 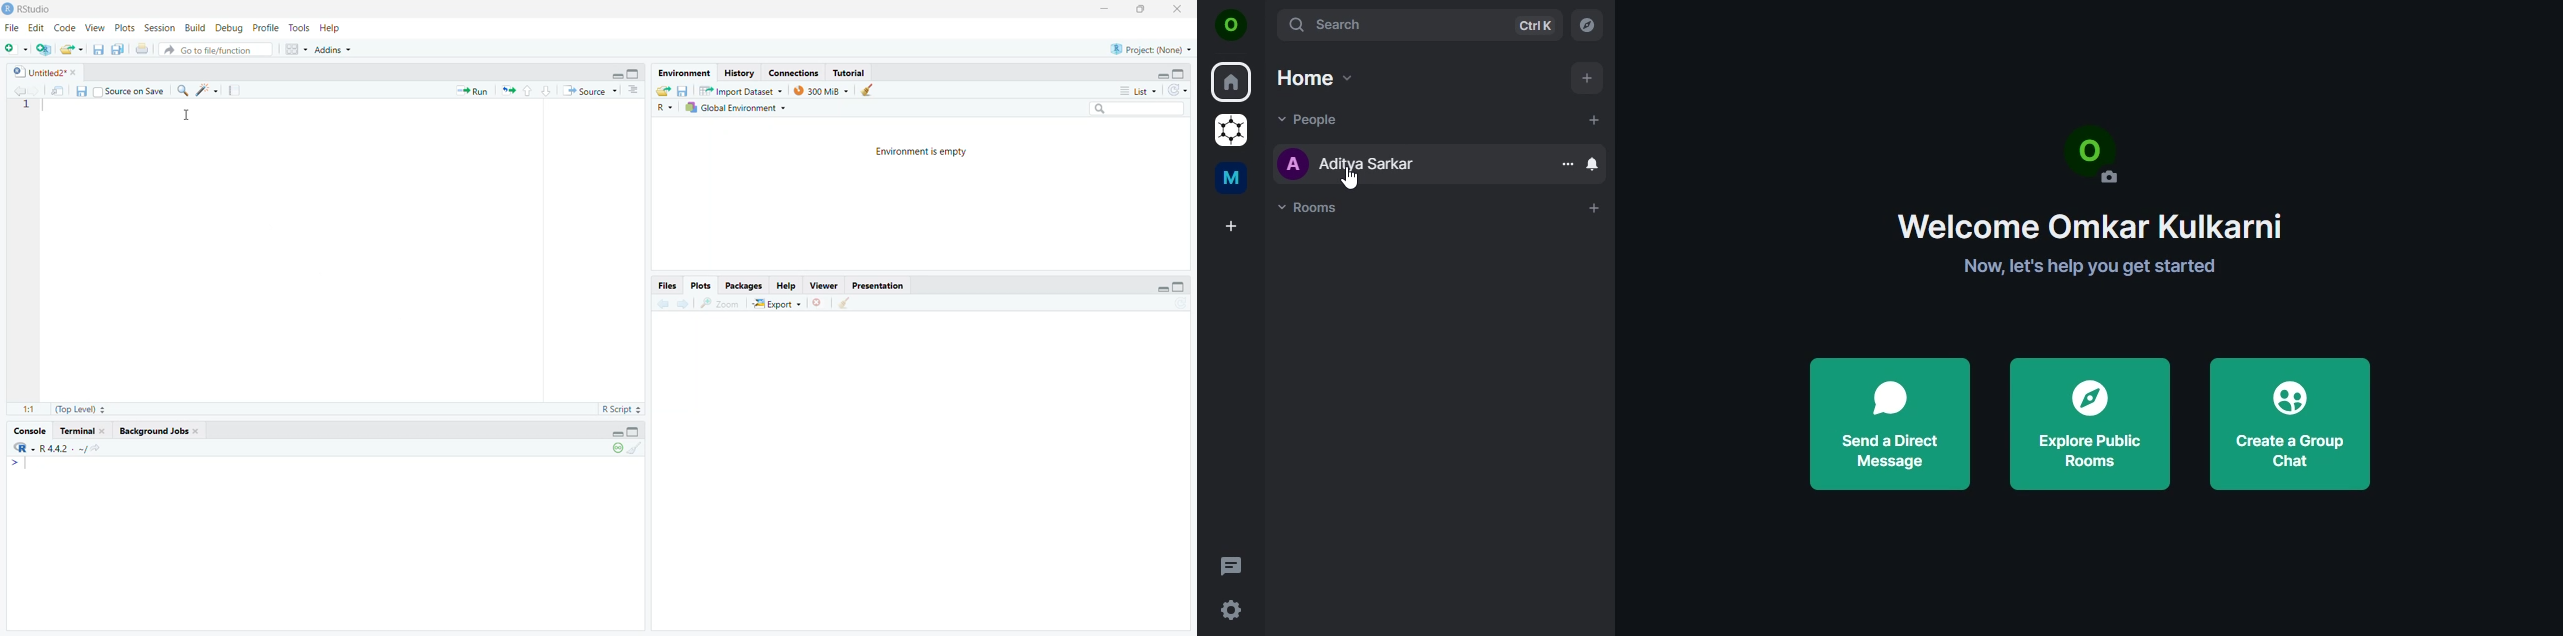 What do you see at coordinates (25, 107) in the screenshot?
I see `1` at bounding box center [25, 107].